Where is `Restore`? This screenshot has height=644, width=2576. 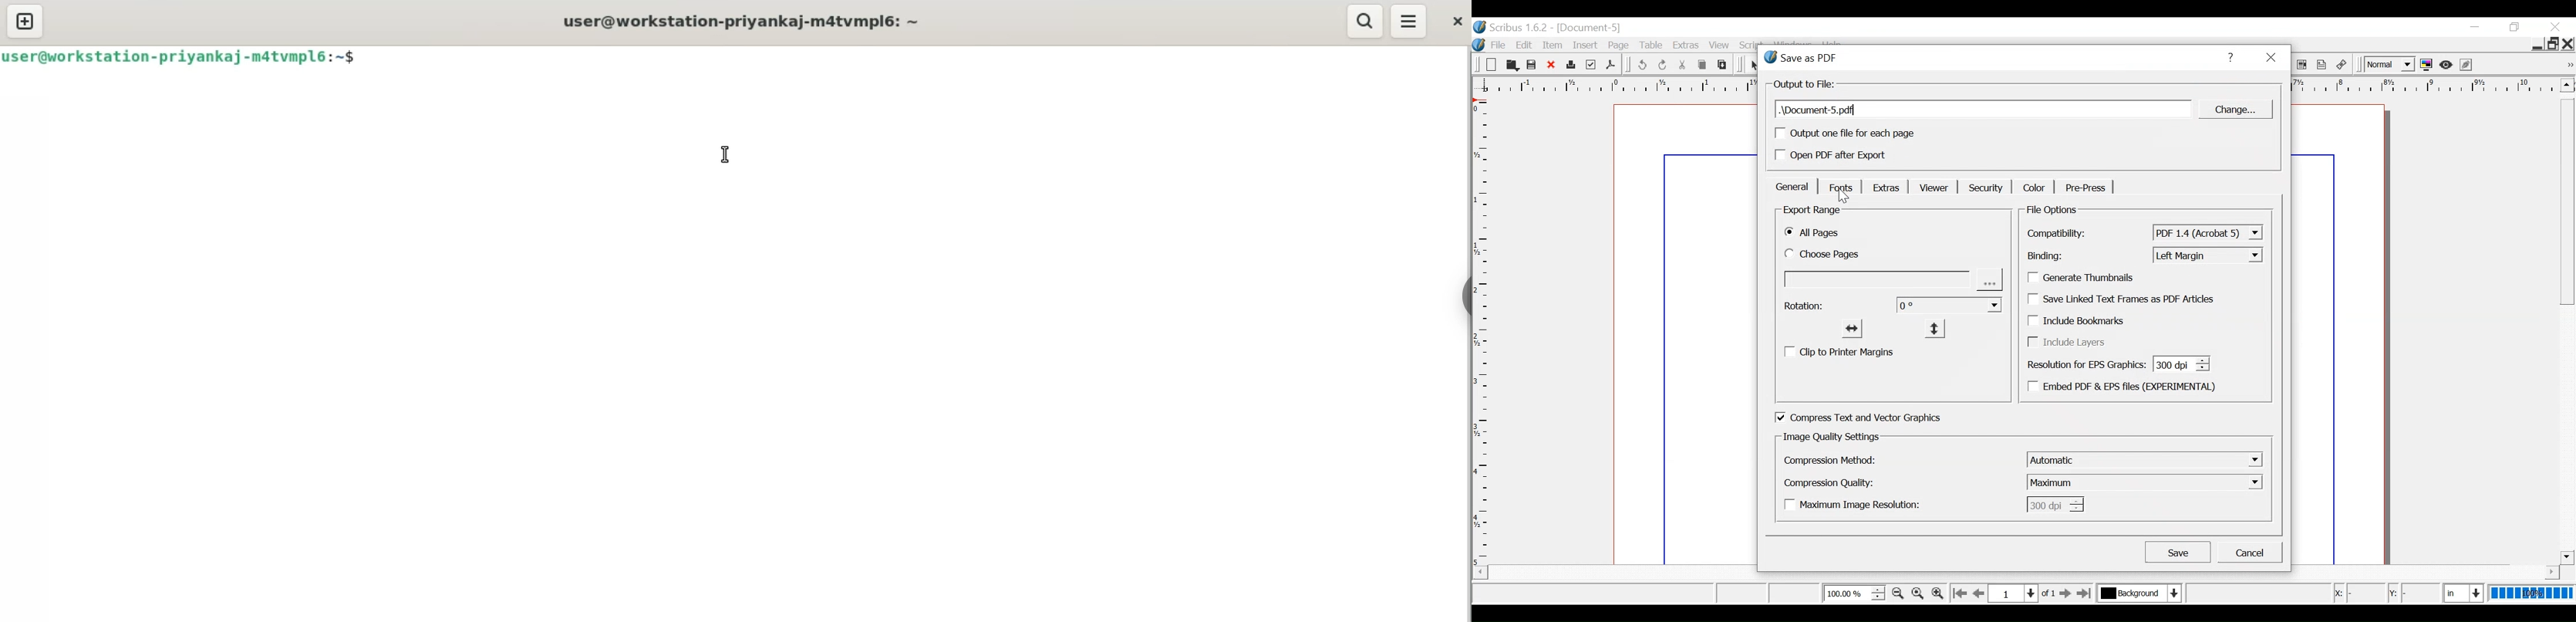
Restore is located at coordinates (2553, 44).